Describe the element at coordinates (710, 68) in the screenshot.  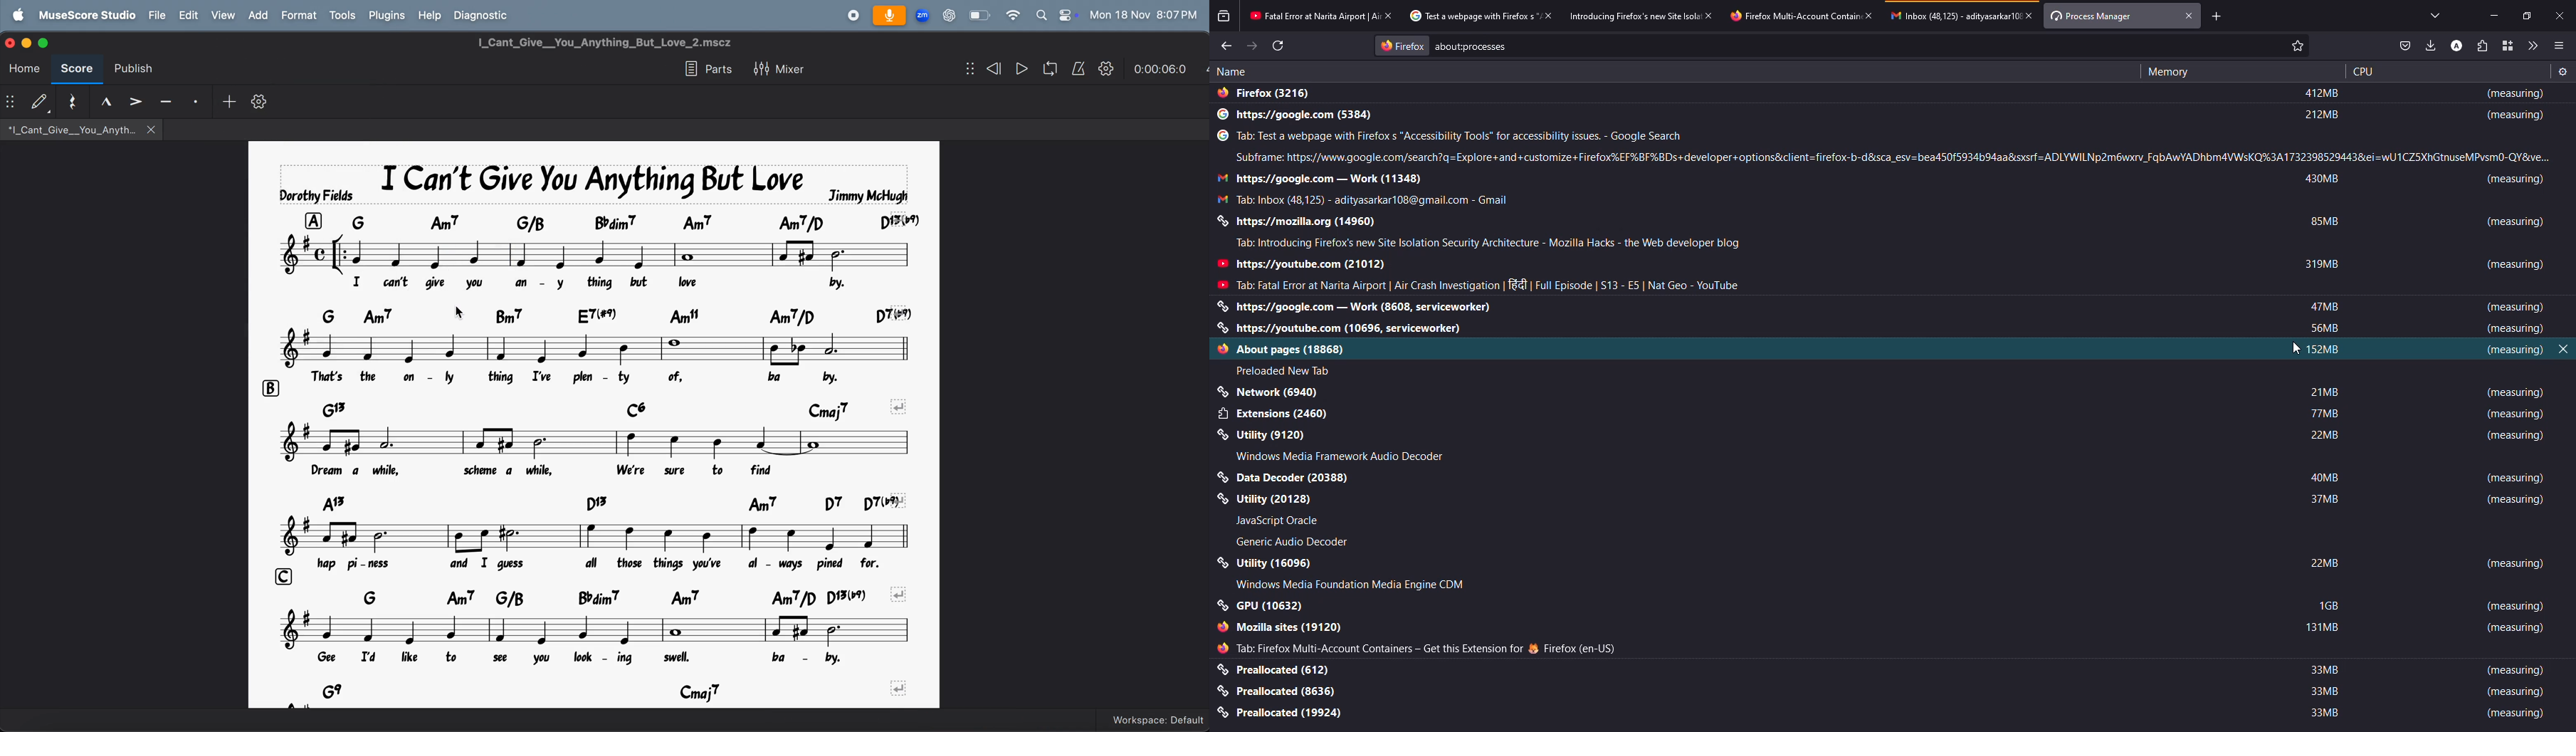
I see `parts` at that location.